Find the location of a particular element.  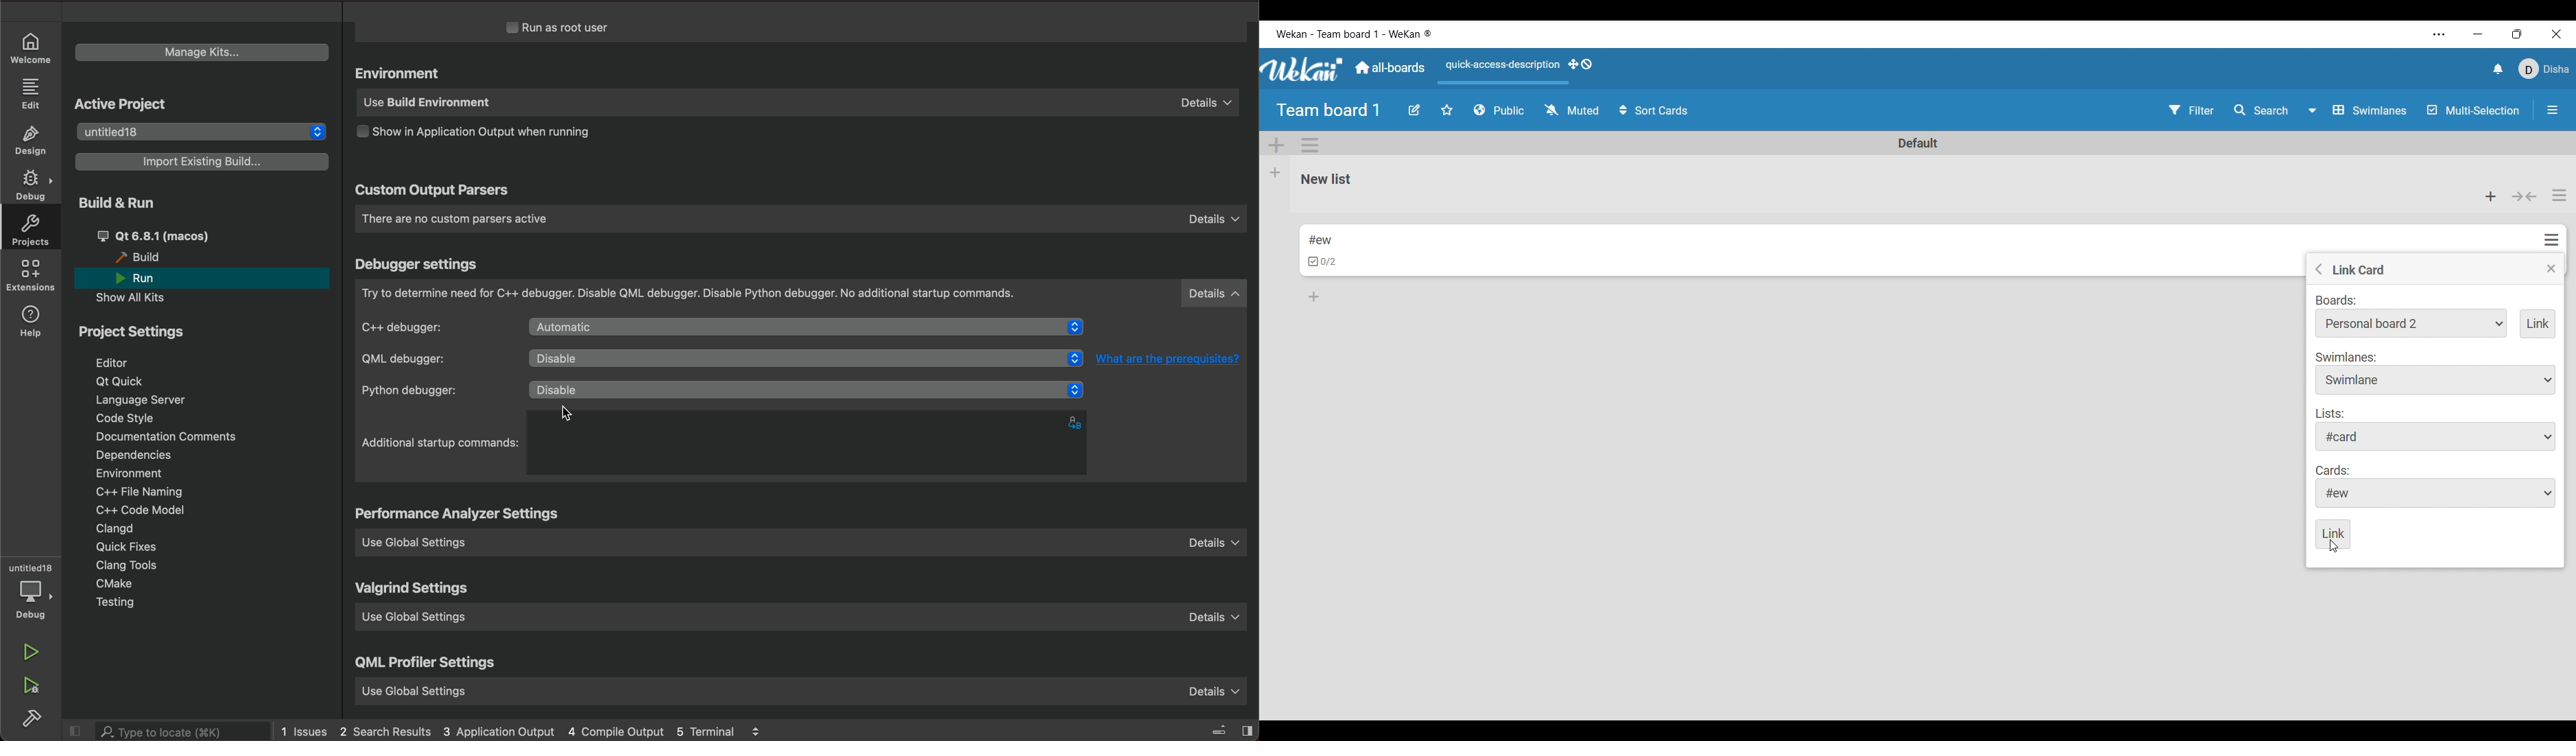

What are the prerequisites? is located at coordinates (1170, 360).